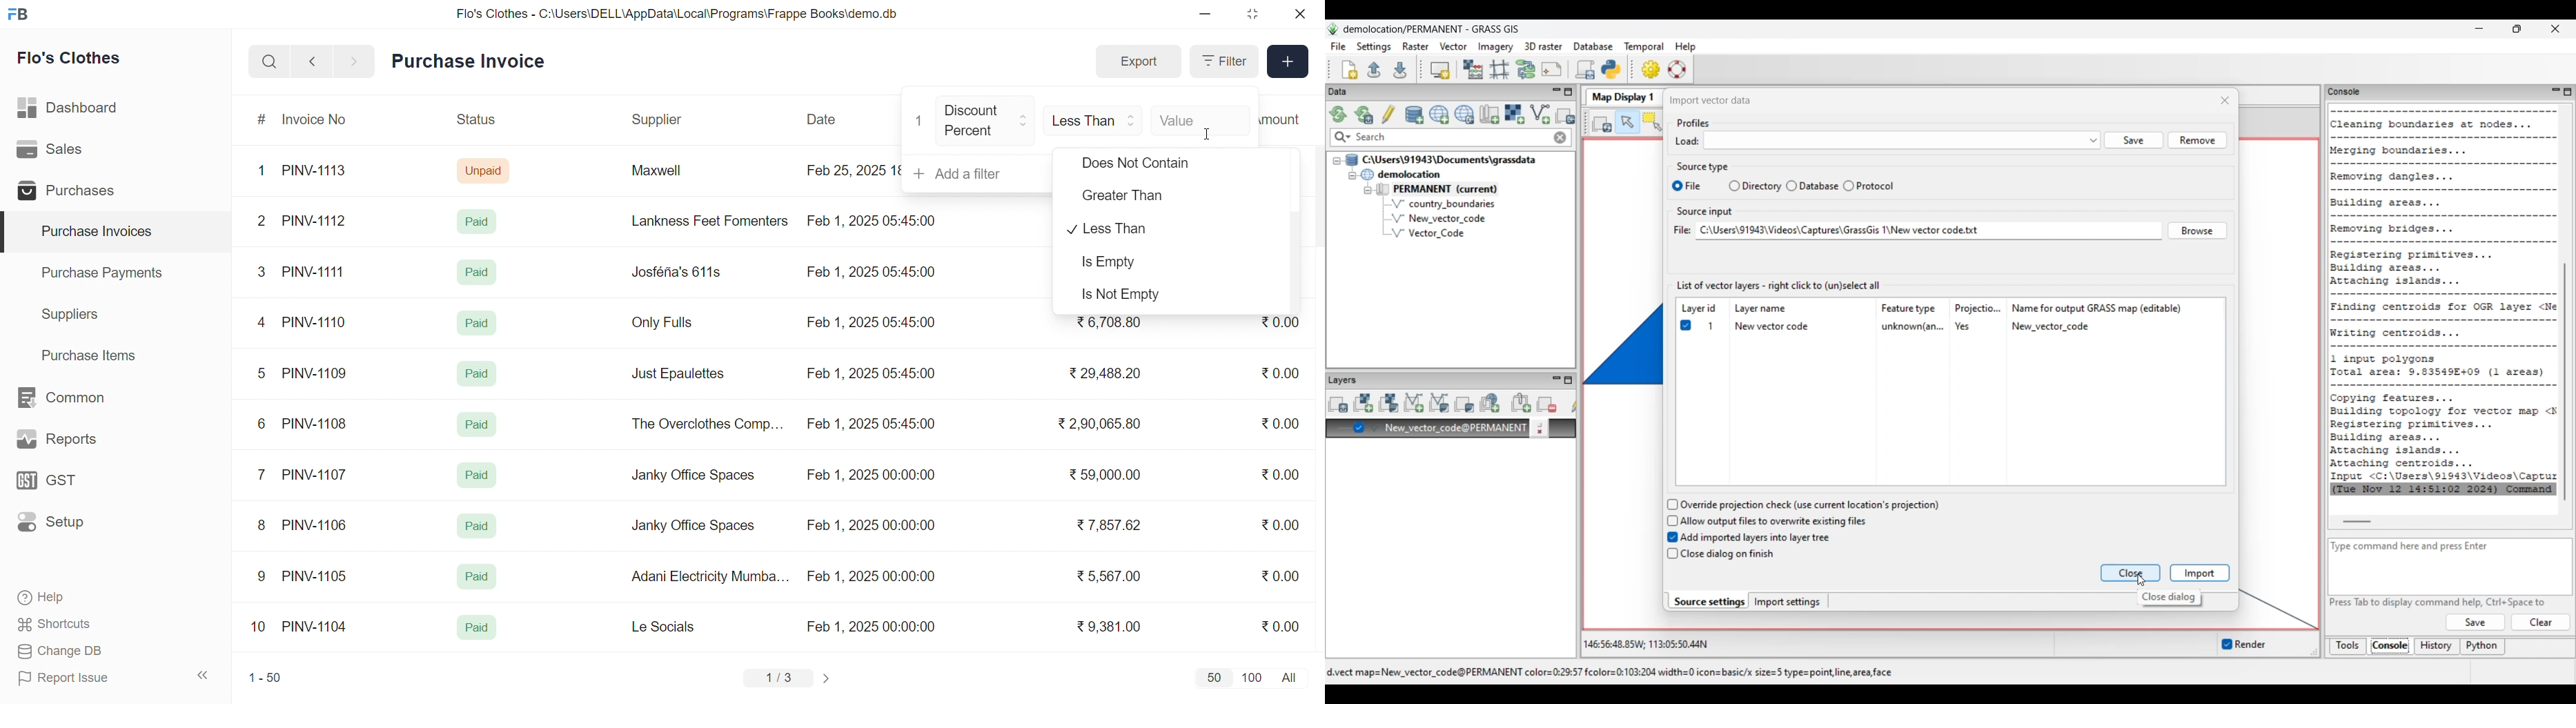 This screenshot has width=2576, height=728. What do you see at coordinates (477, 628) in the screenshot?
I see `Paid` at bounding box center [477, 628].